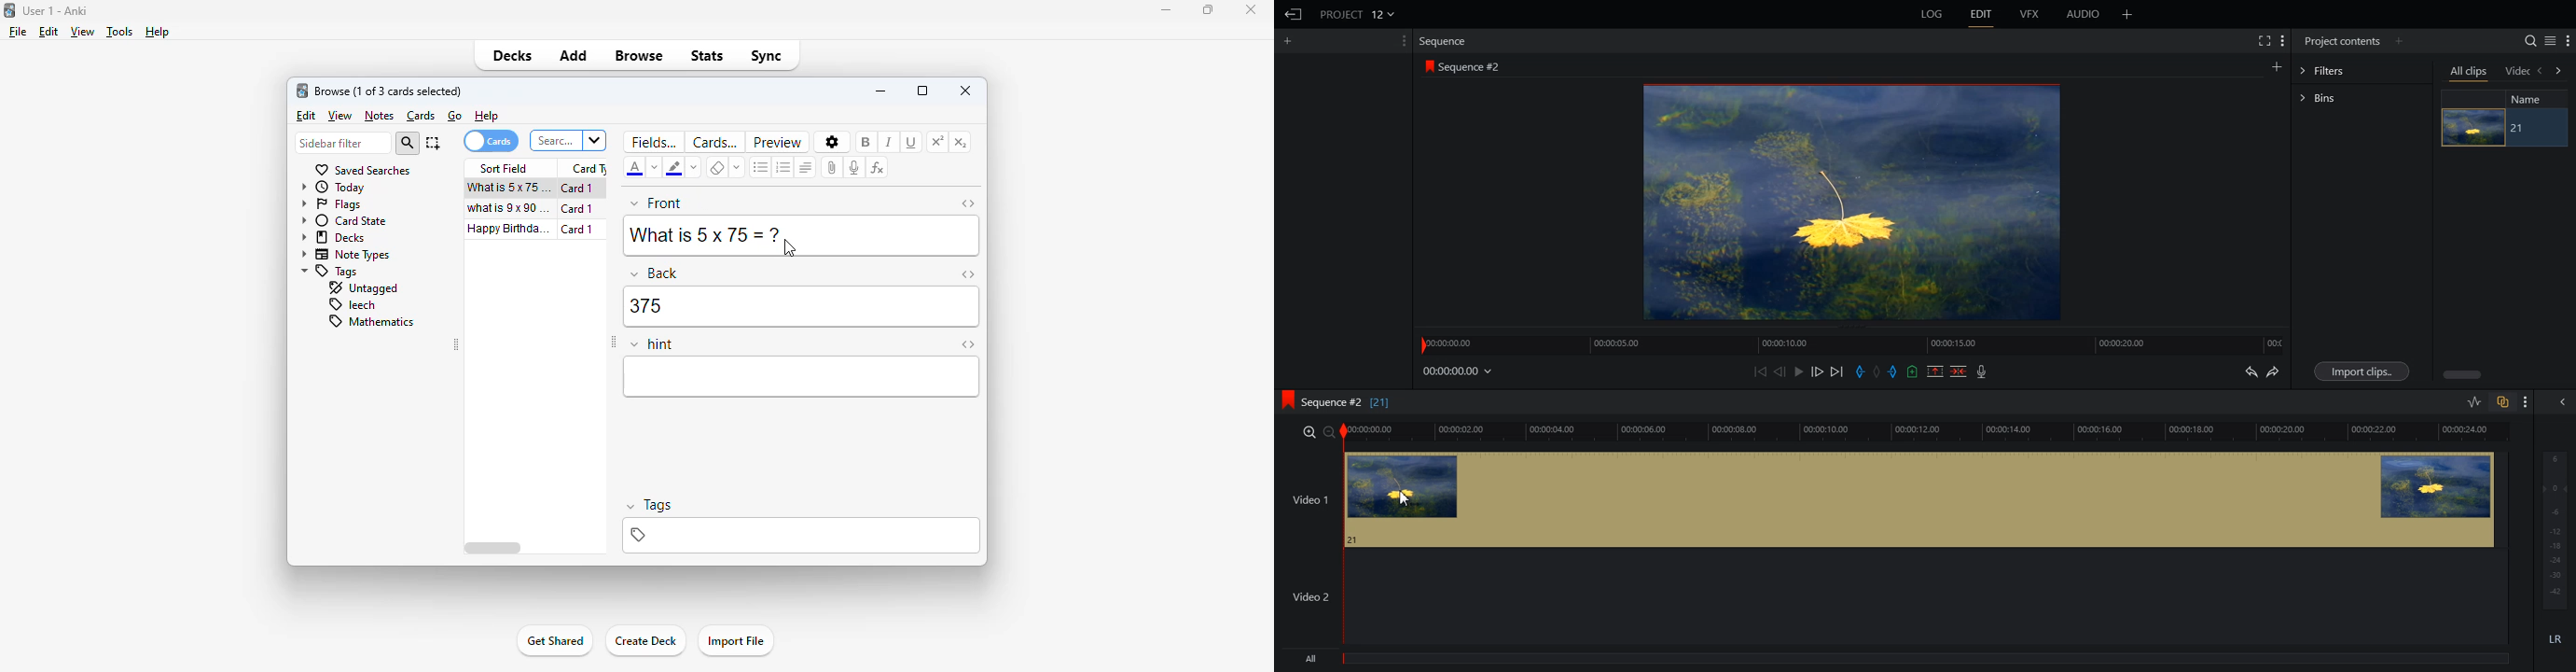 The height and width of the screenshot is (672, 2576). What do you see at coordinates (938, 142) in the screenshot?
I see `superscript` at bounding box center [938, 142].